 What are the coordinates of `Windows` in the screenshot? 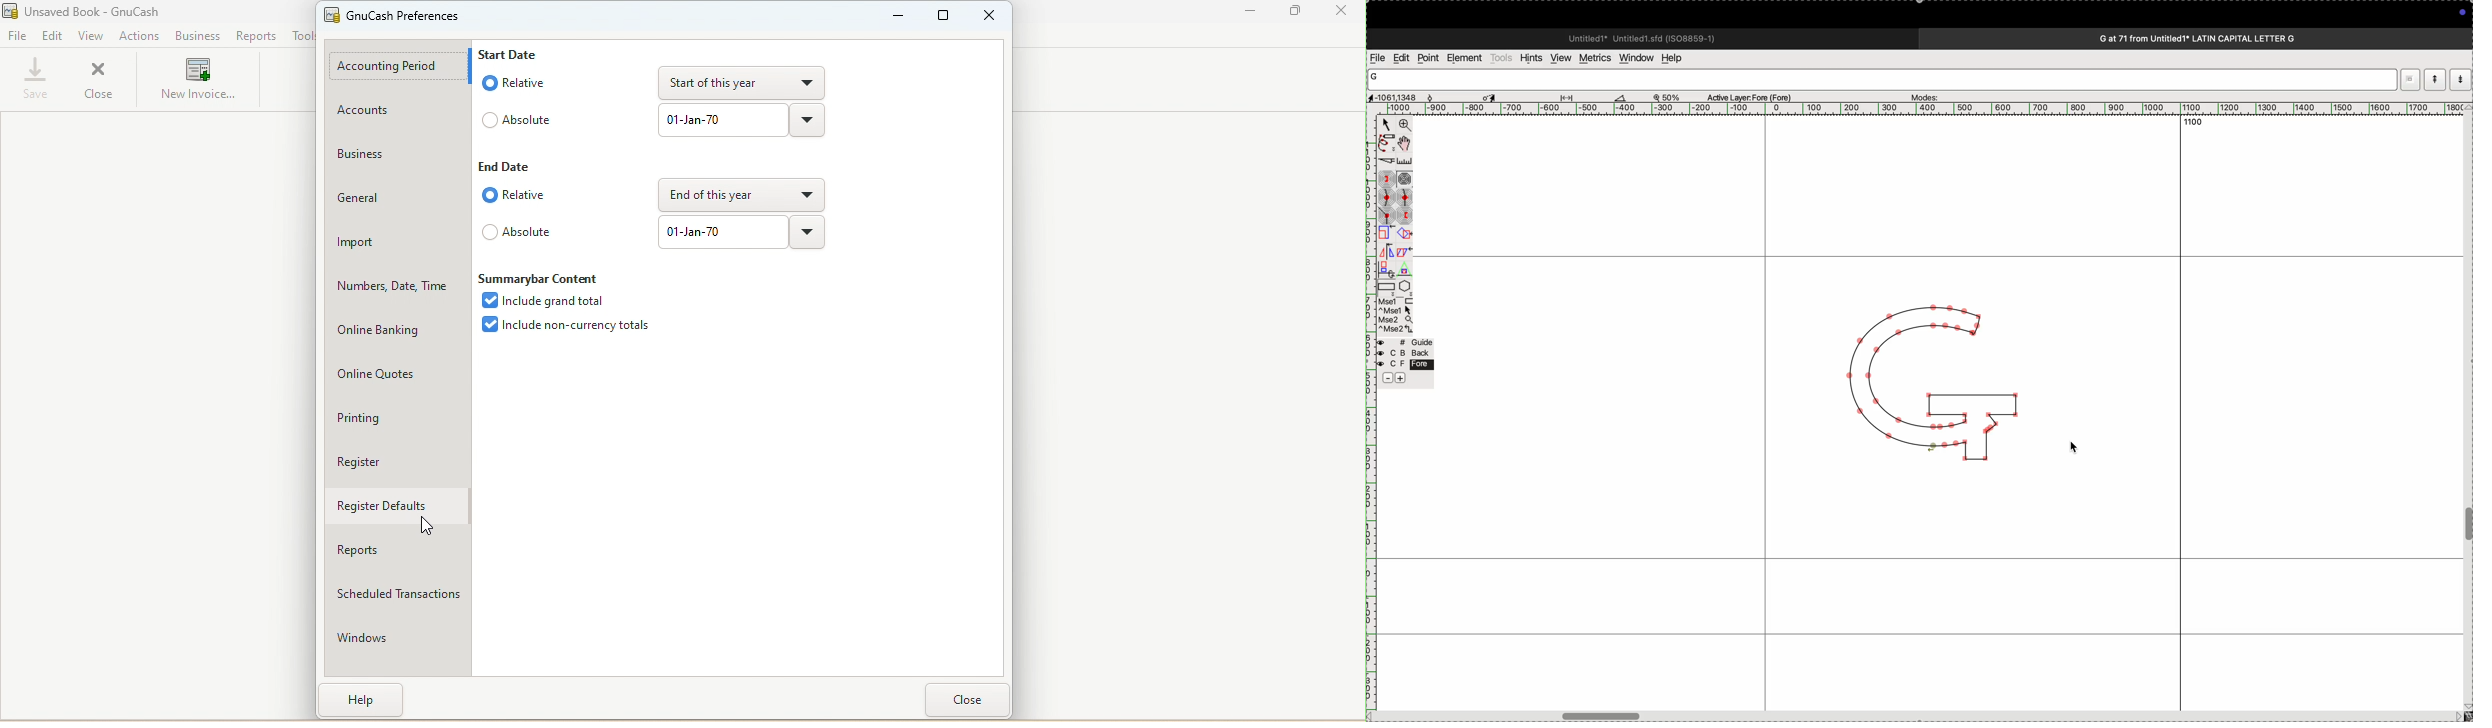 It's located at (397, 641).